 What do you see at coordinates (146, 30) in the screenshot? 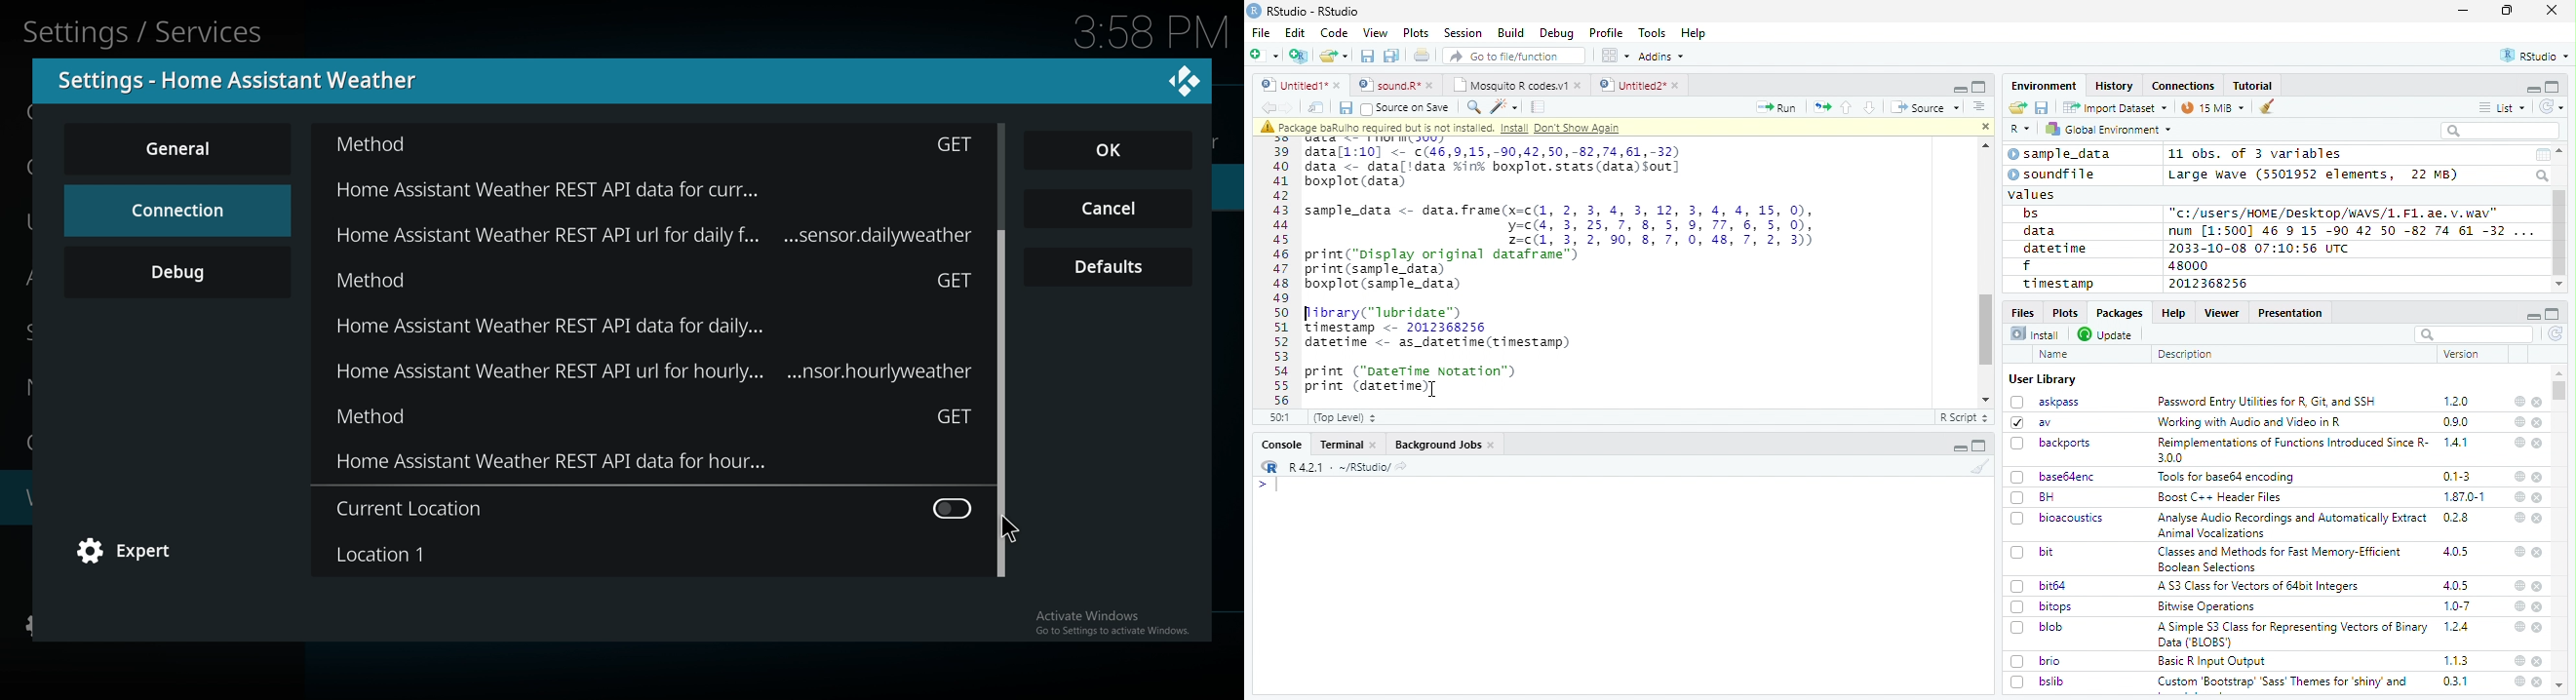
I see `Settings/Services` at bounding box center [146, 30].